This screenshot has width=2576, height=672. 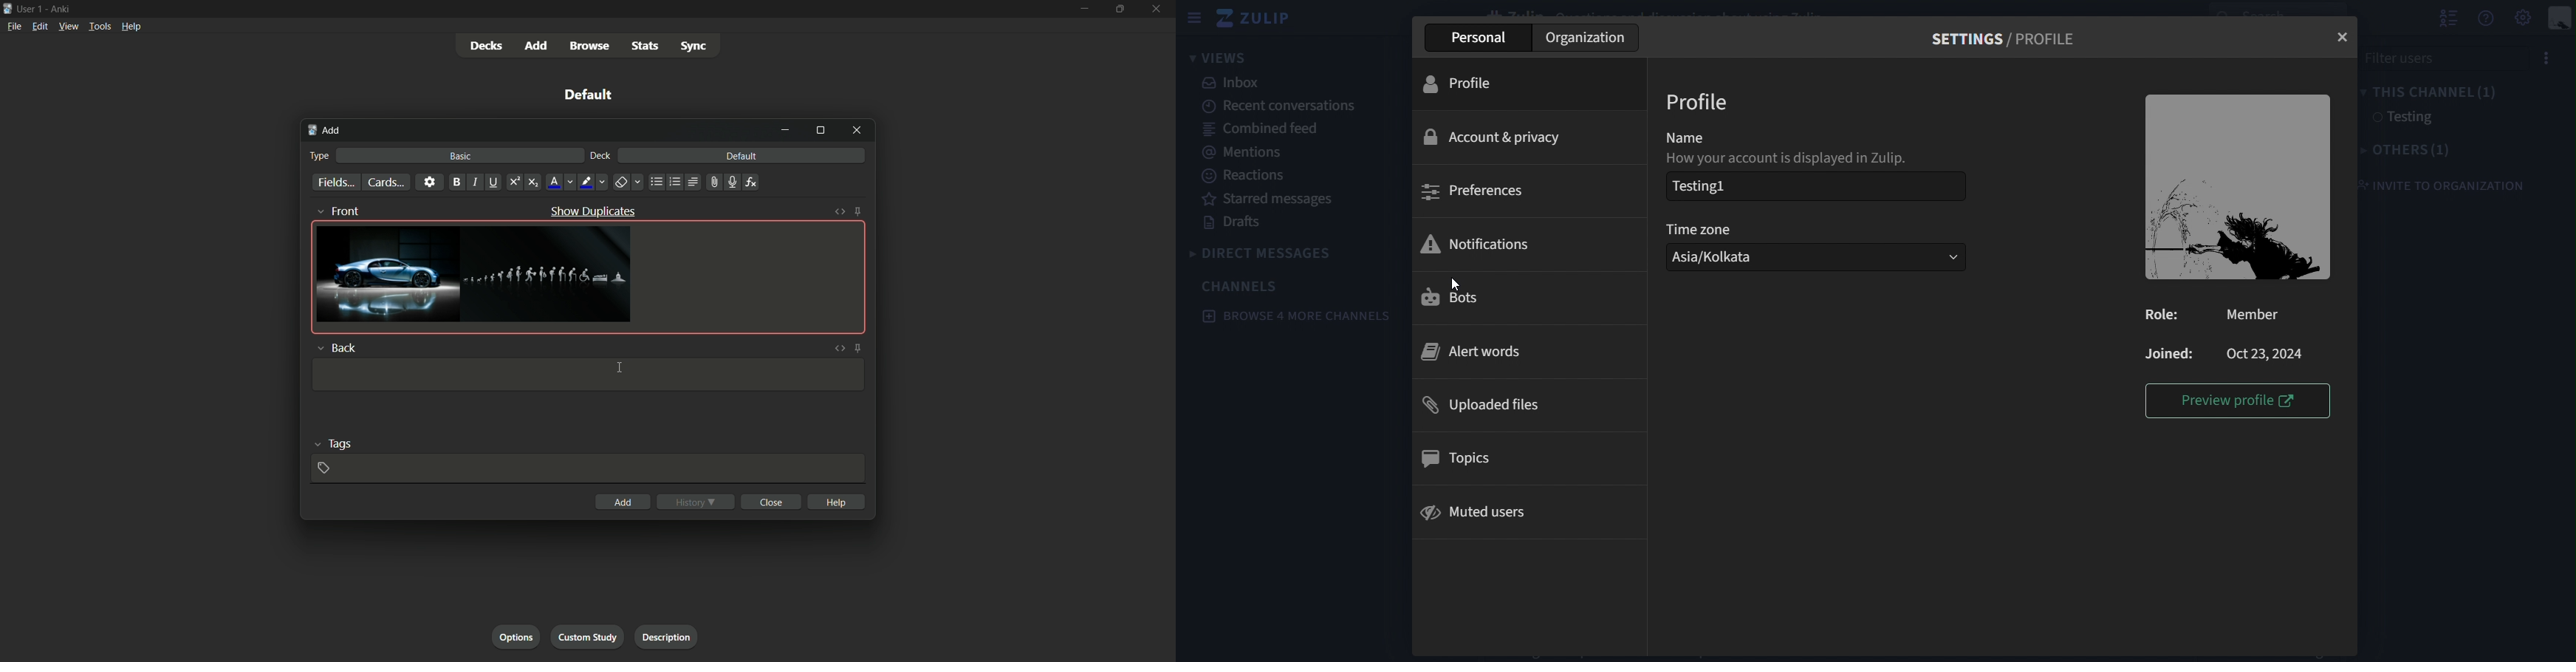 I want to click on font color, so click(x=561, y=181).